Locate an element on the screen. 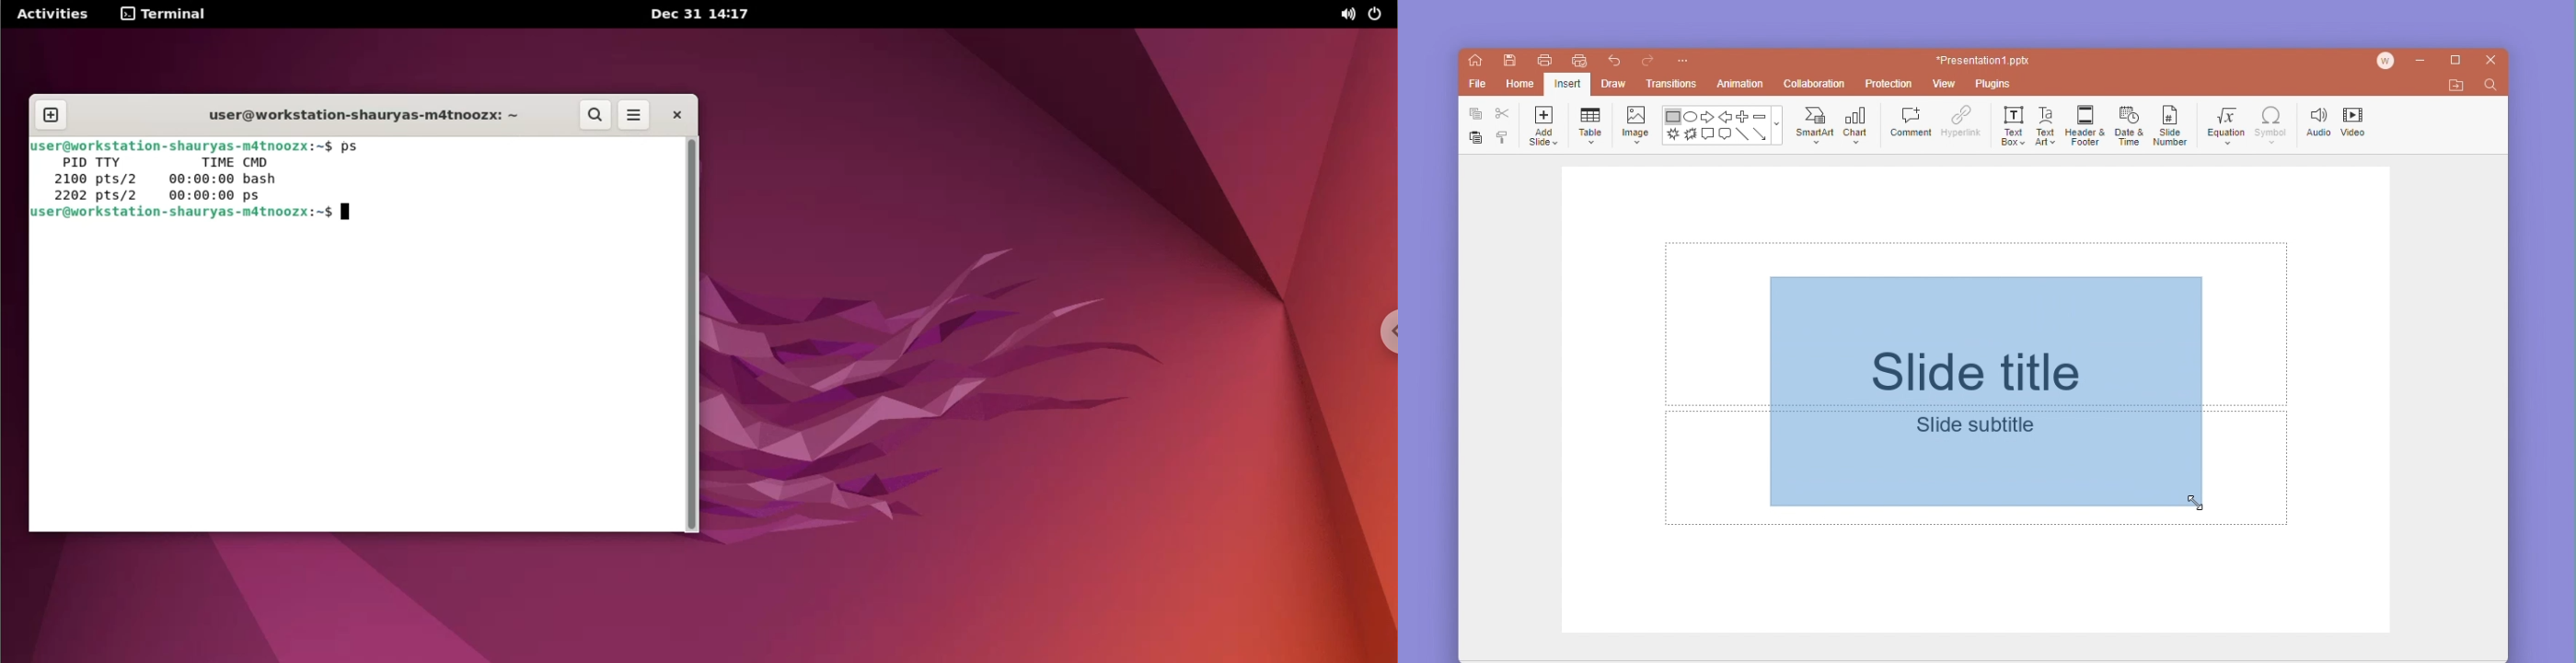  PID is located at coordinates (73, 162).